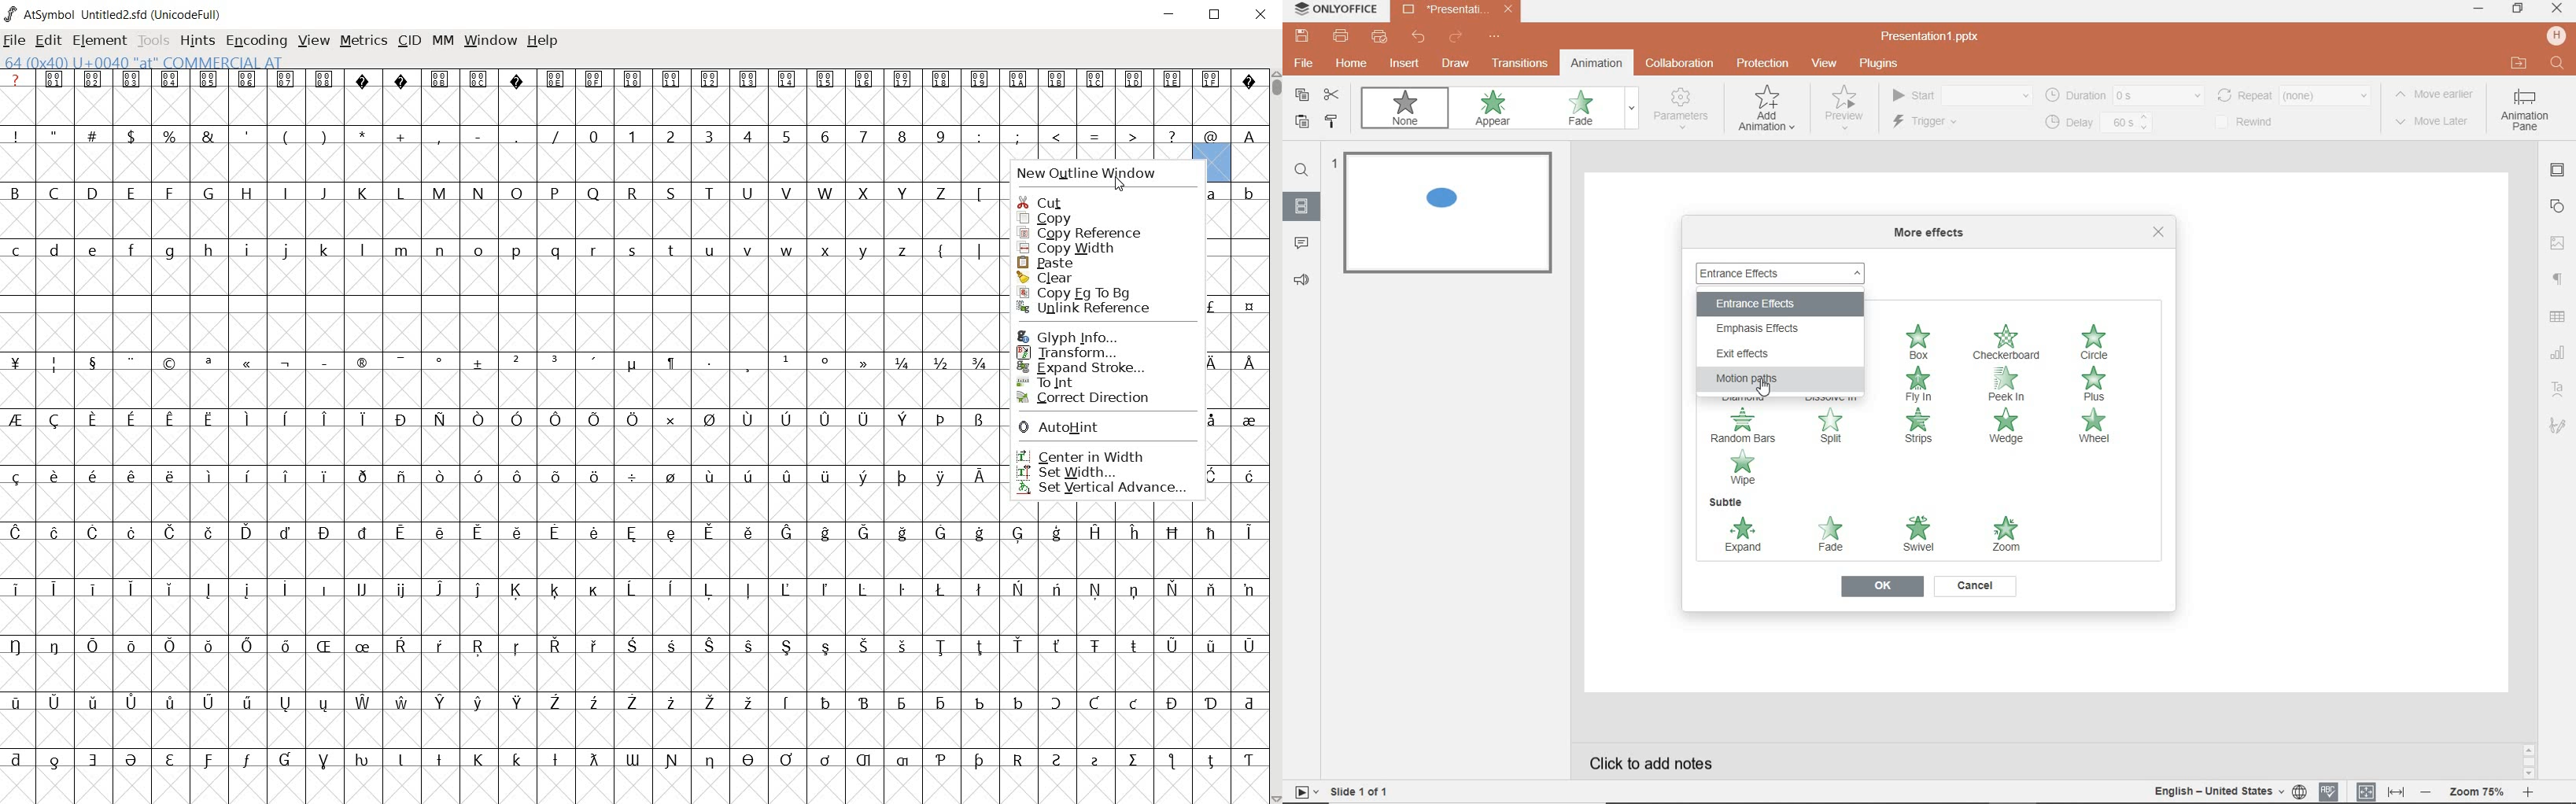 This screenshot has width=2576, height=812. What do you see at coordinates (1301, 792) in the screenshot?
I see `start slide show` at bounding box center [1301, 792].